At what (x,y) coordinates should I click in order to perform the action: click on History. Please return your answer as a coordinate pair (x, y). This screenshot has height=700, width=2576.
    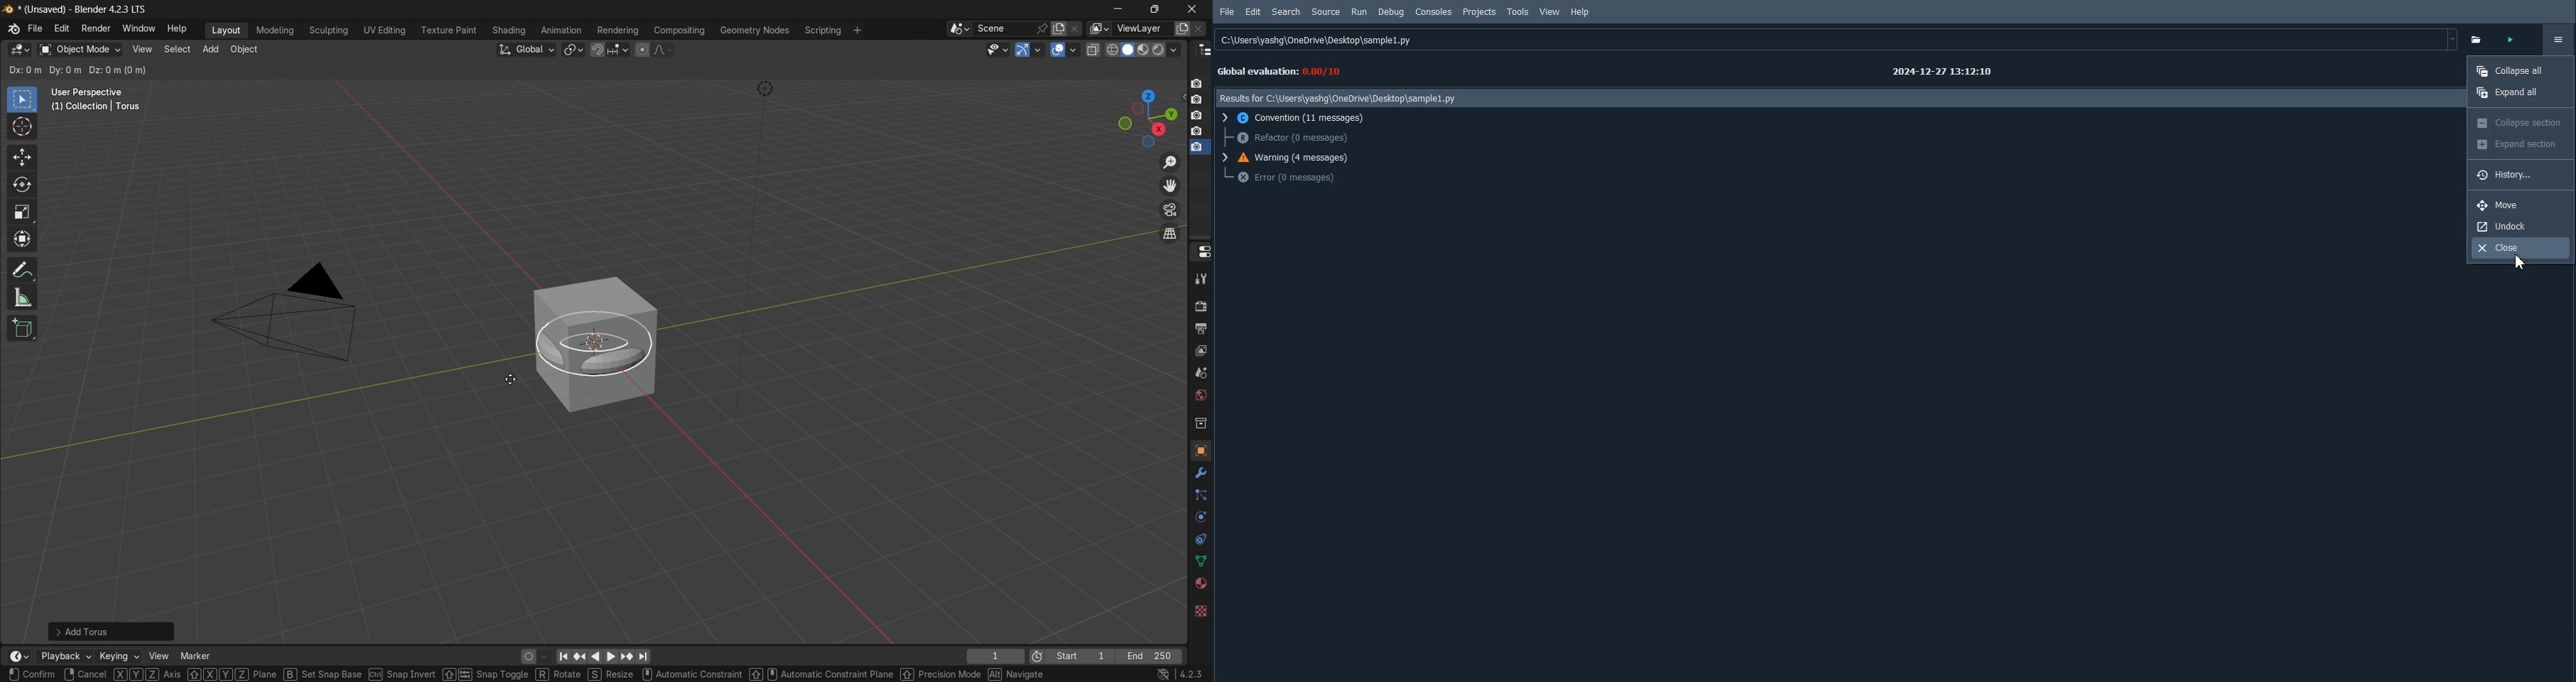
    Looking at the image, I should click on (2520, 175).